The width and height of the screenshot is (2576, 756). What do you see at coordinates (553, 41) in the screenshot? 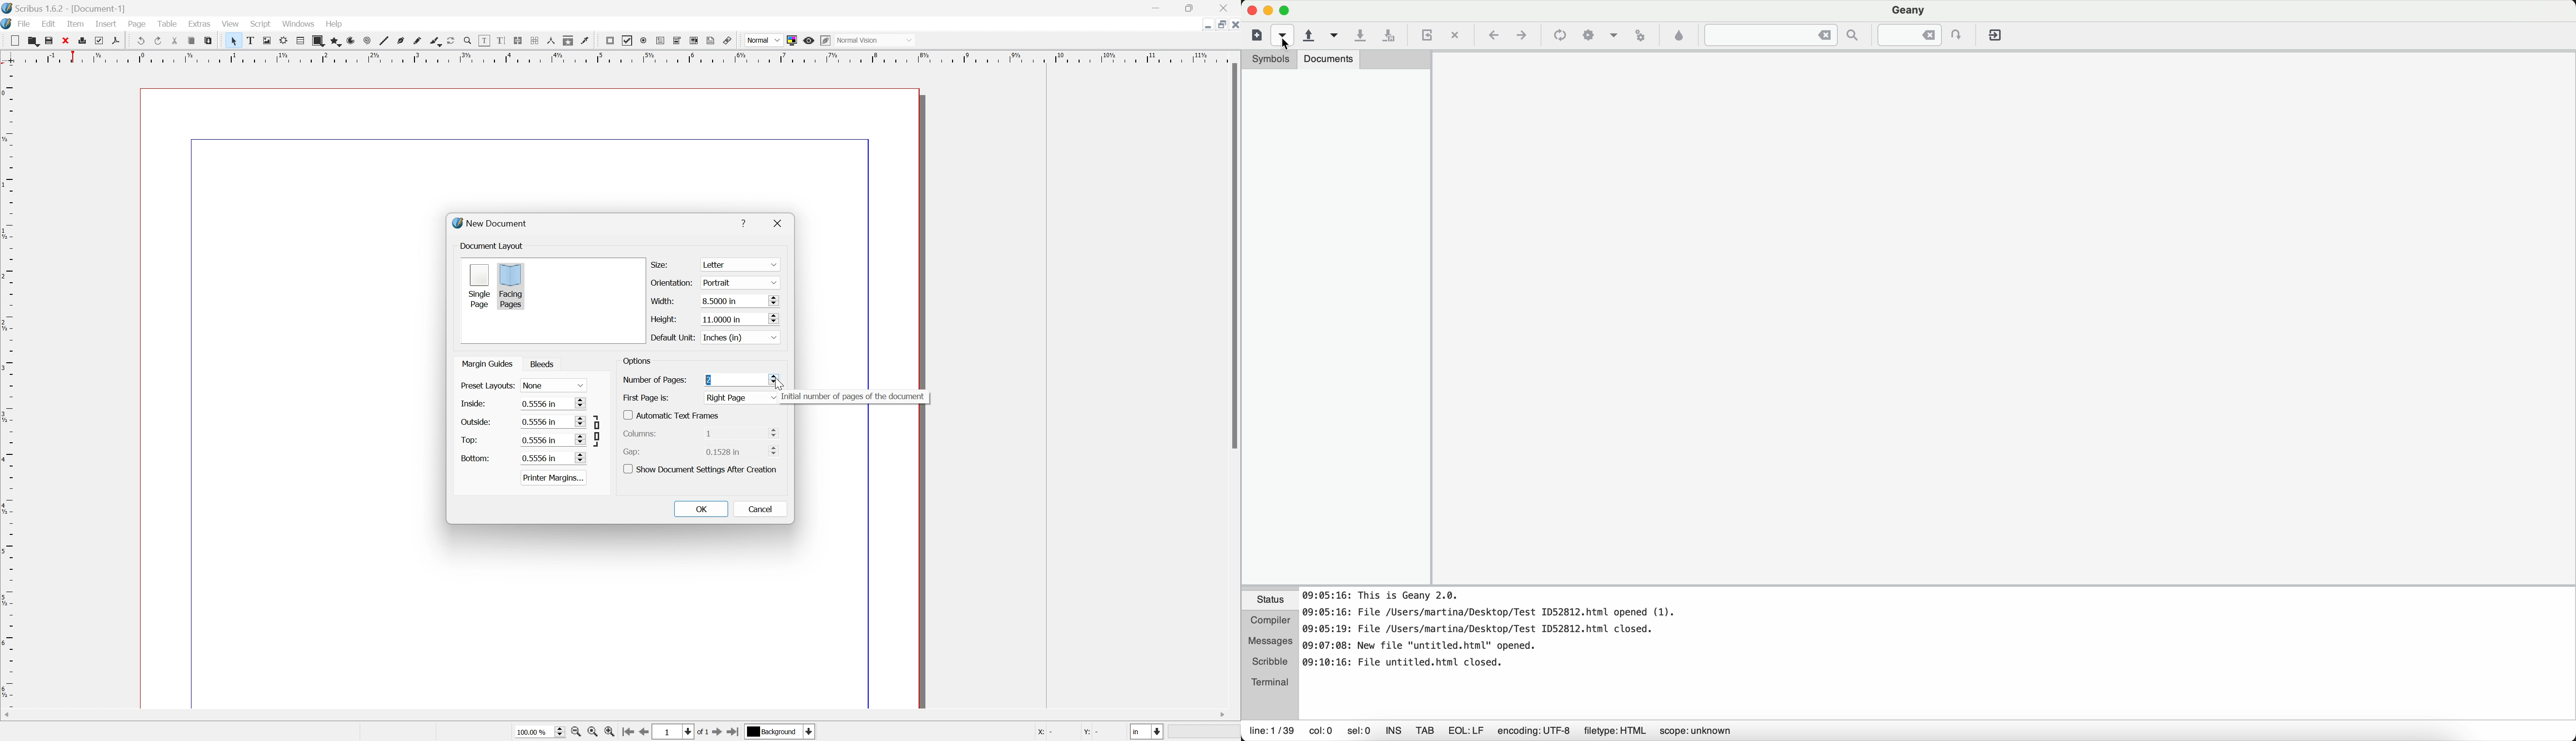
I see `Measurements` at bounding box center [553, 41].